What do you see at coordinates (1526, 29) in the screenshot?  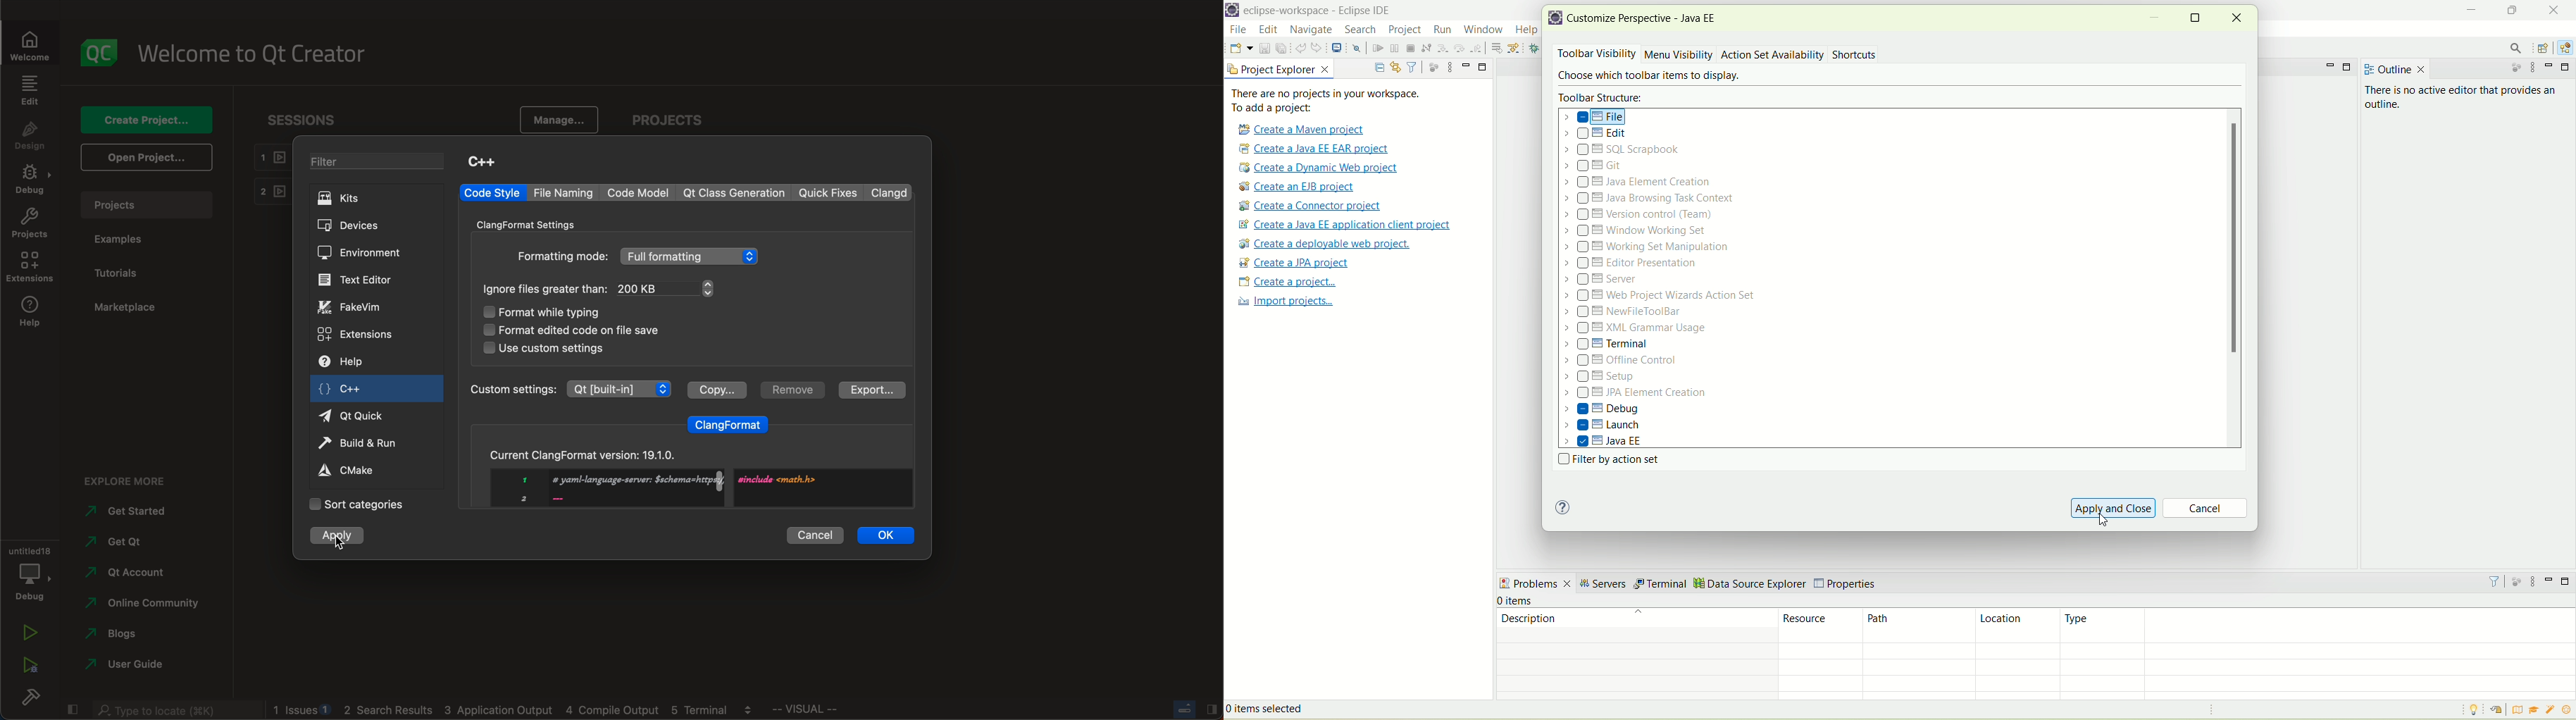 I see `help` at bounding box center [1526, 29].